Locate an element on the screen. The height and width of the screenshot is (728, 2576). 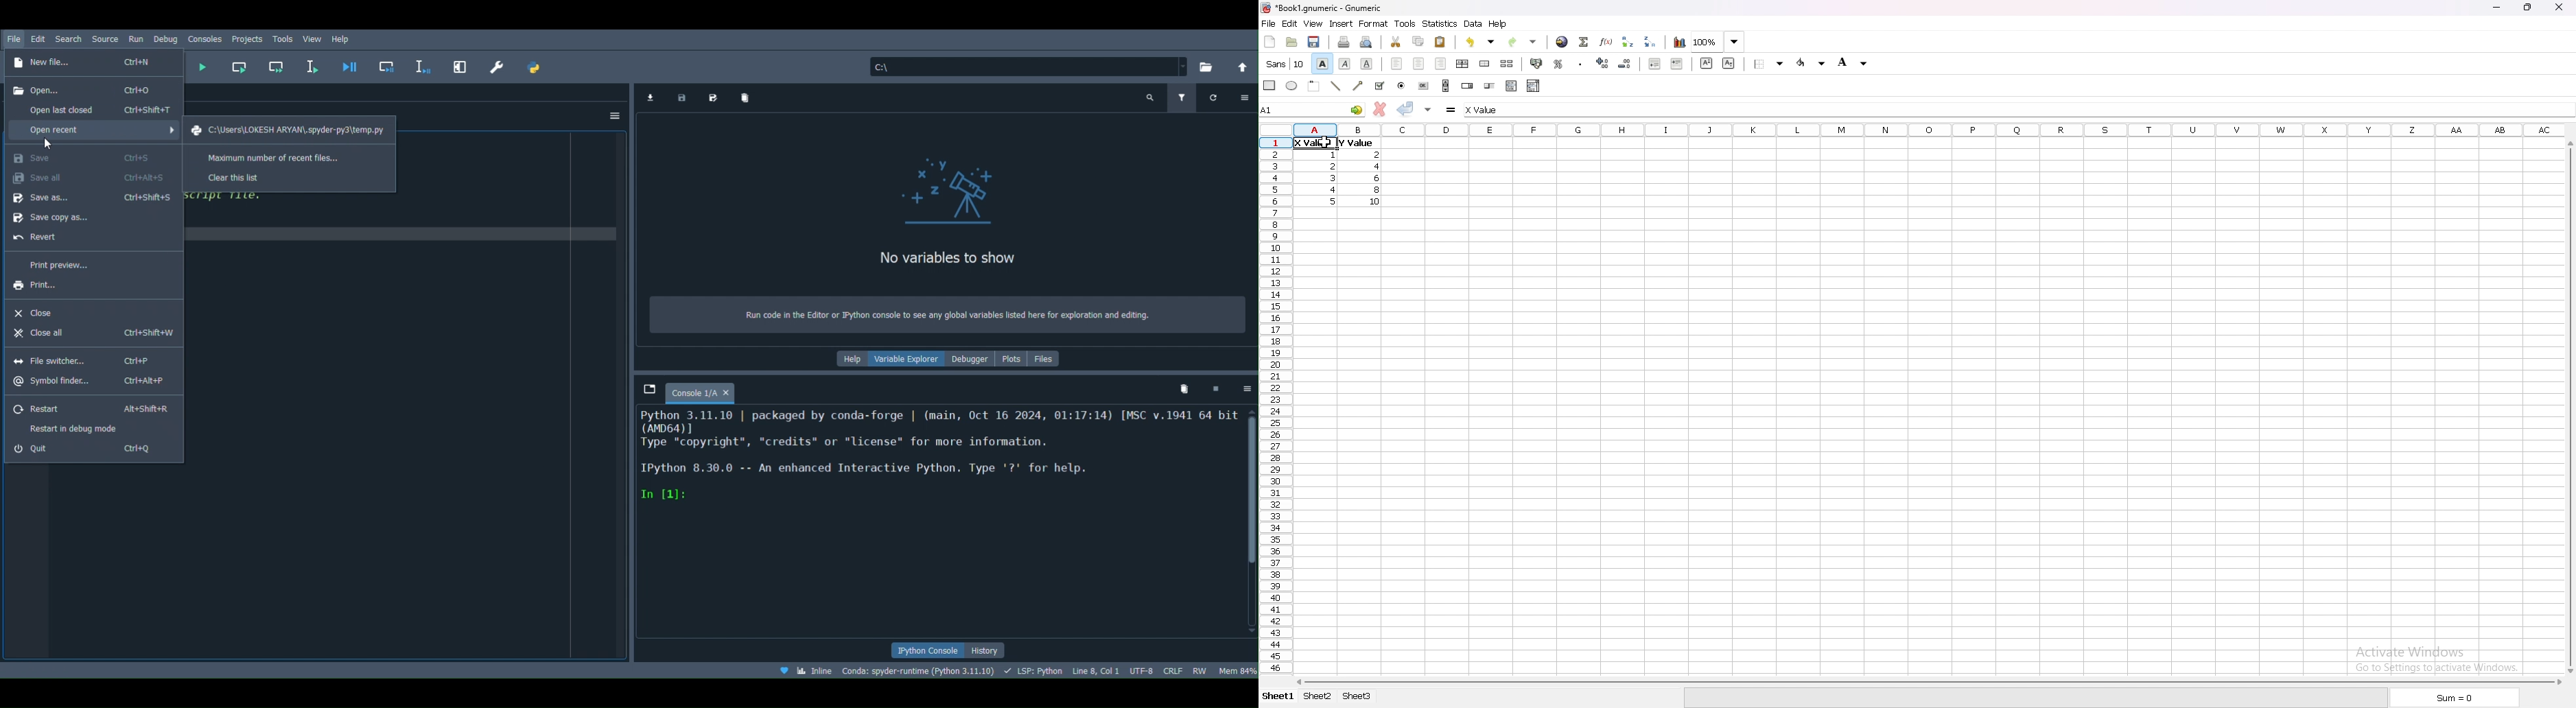
scroll bar is located at coordinates (2568, 407).